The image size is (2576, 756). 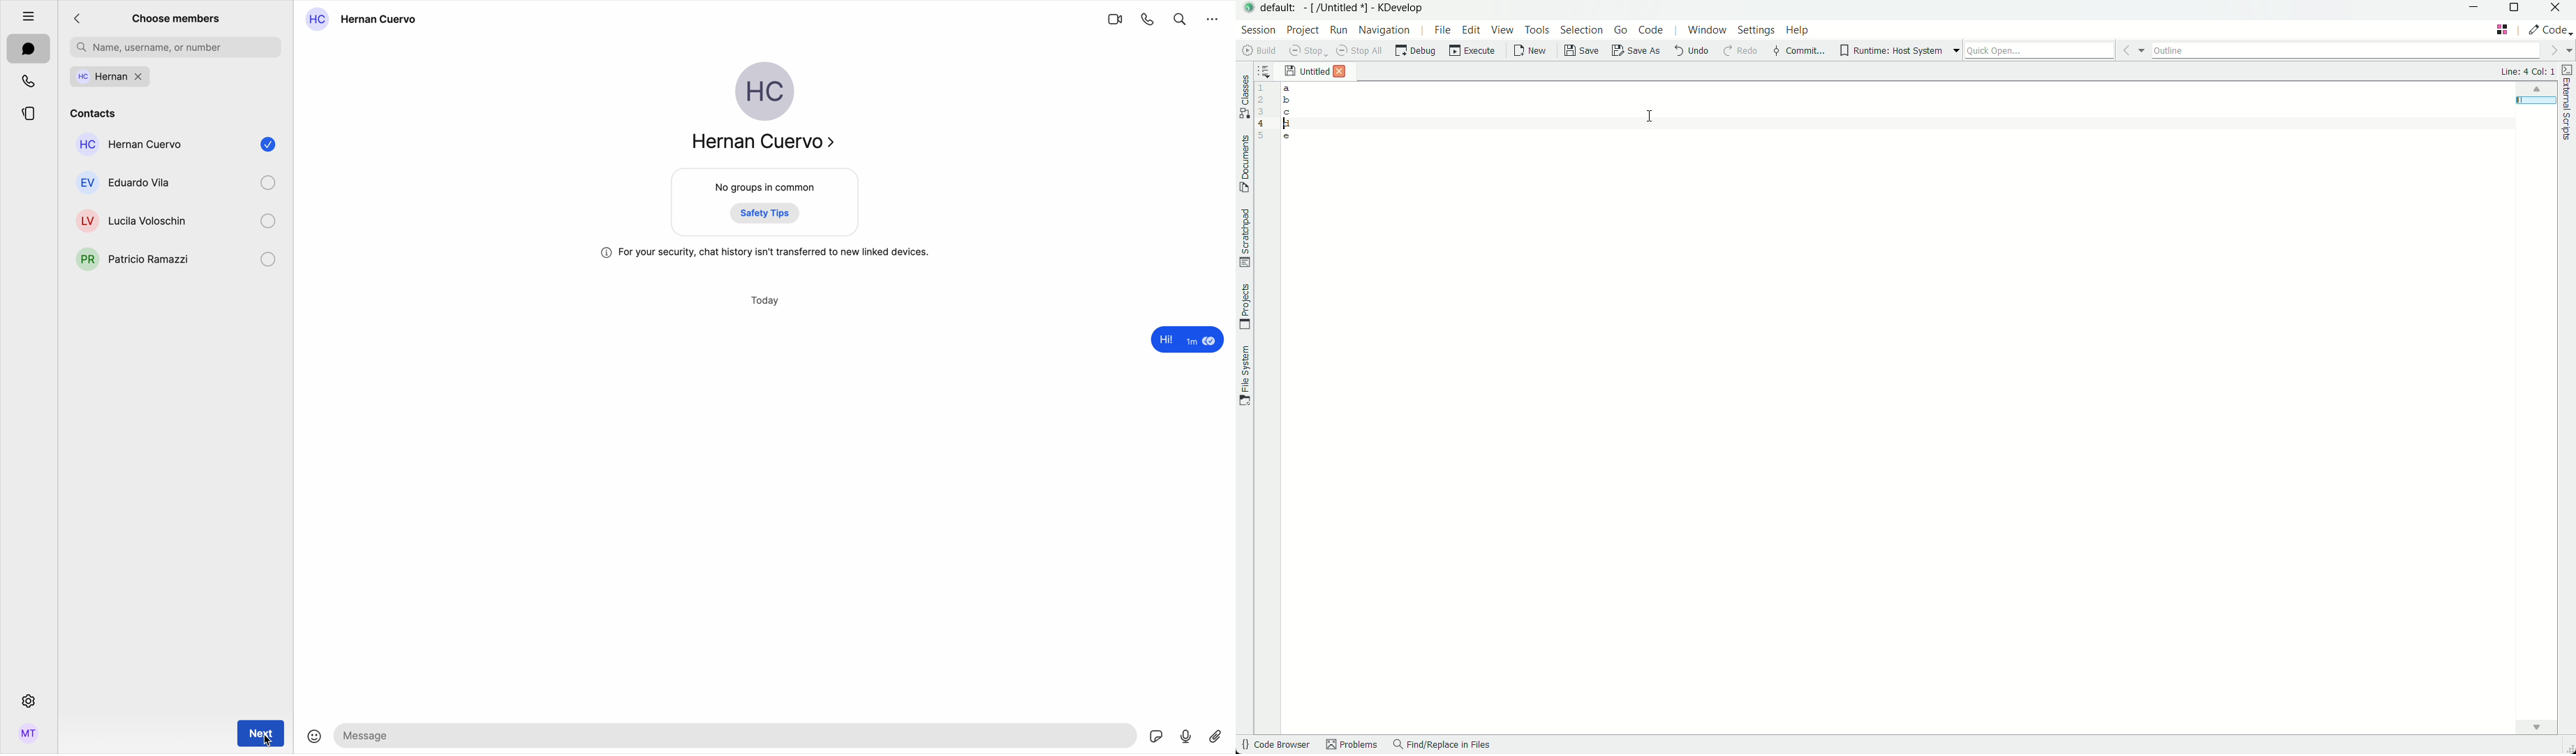 What do you see at coordinates (1798, 51) in the screenshot?
I see `commit` at bounding box center [1798, 51].